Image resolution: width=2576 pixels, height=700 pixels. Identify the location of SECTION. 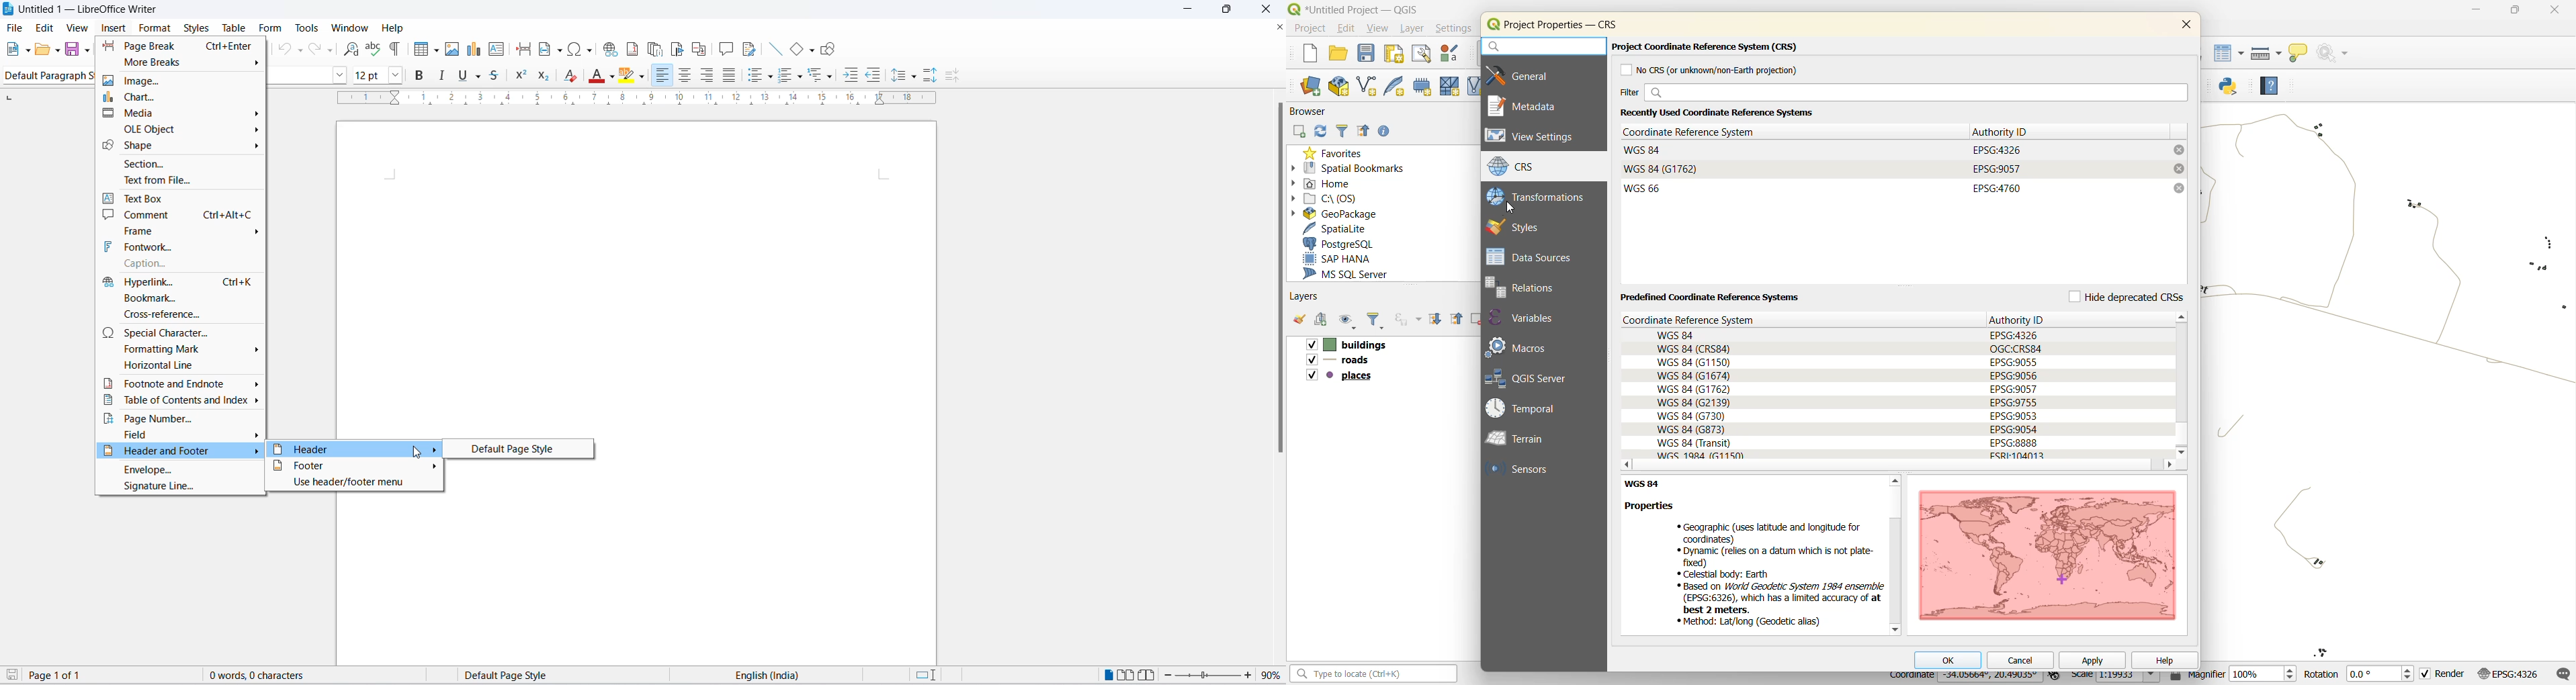
(179, 162).